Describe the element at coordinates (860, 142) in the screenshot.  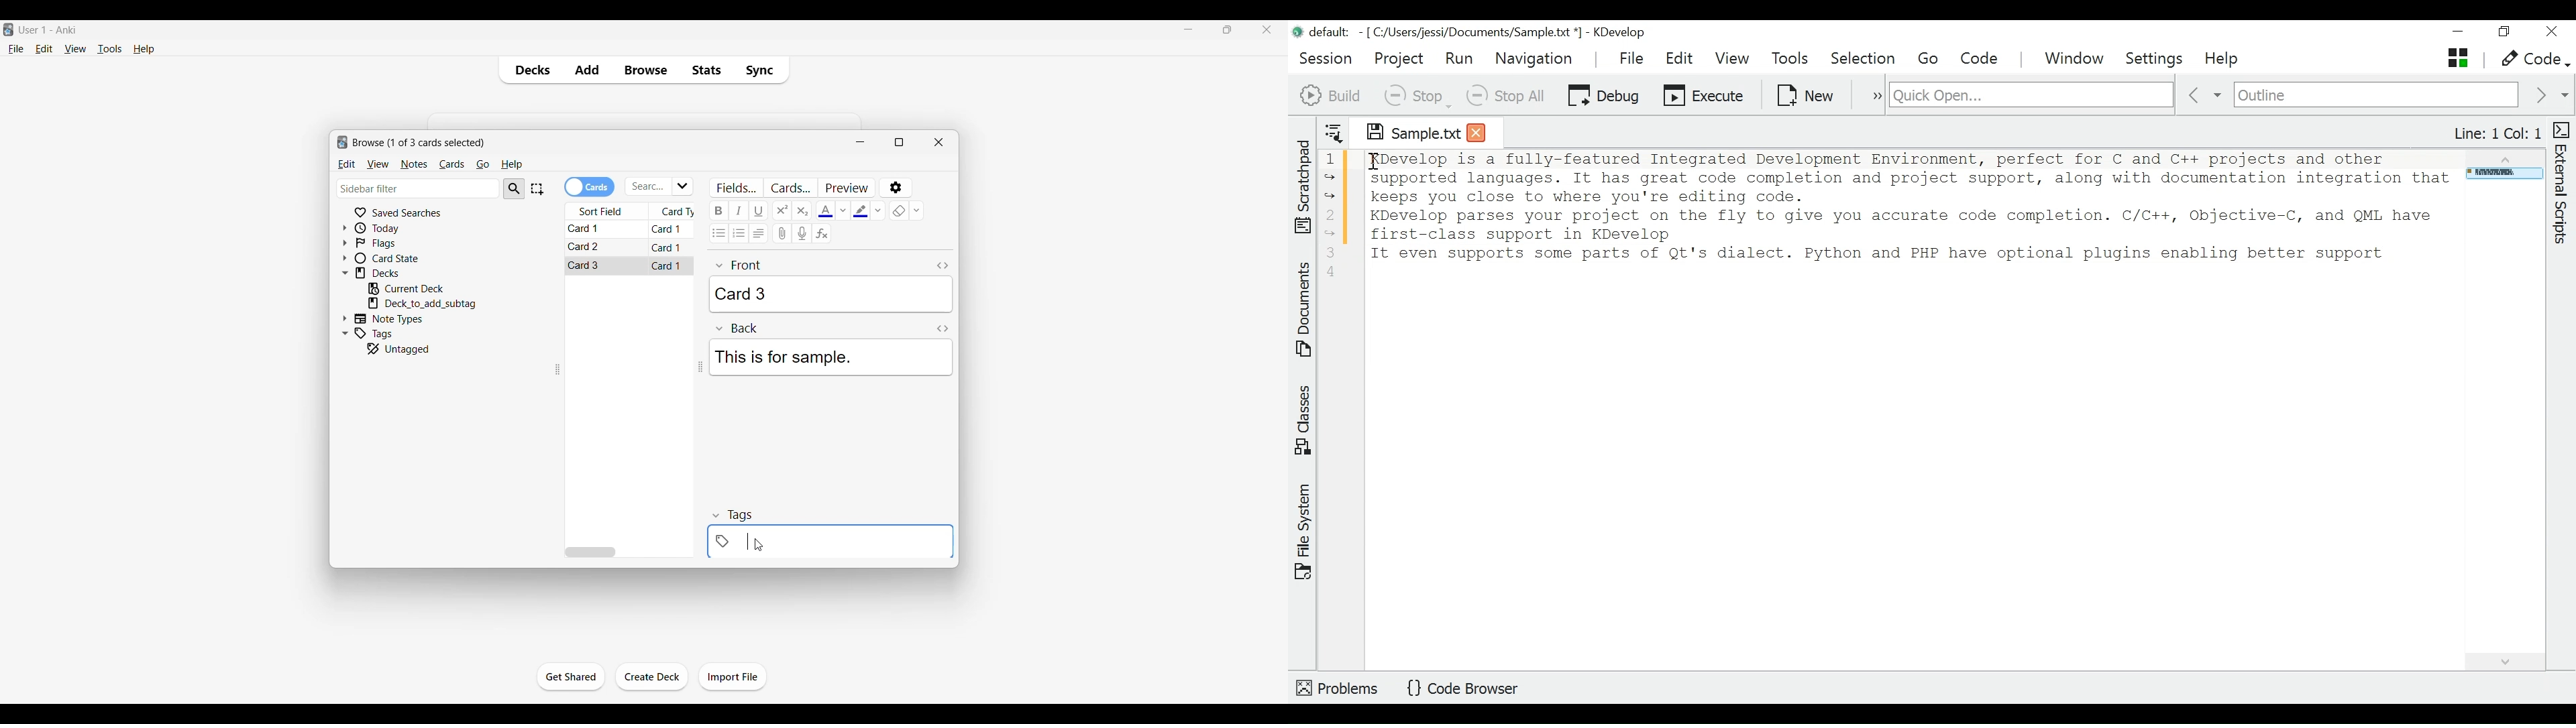
I see `Minimize` at that location.